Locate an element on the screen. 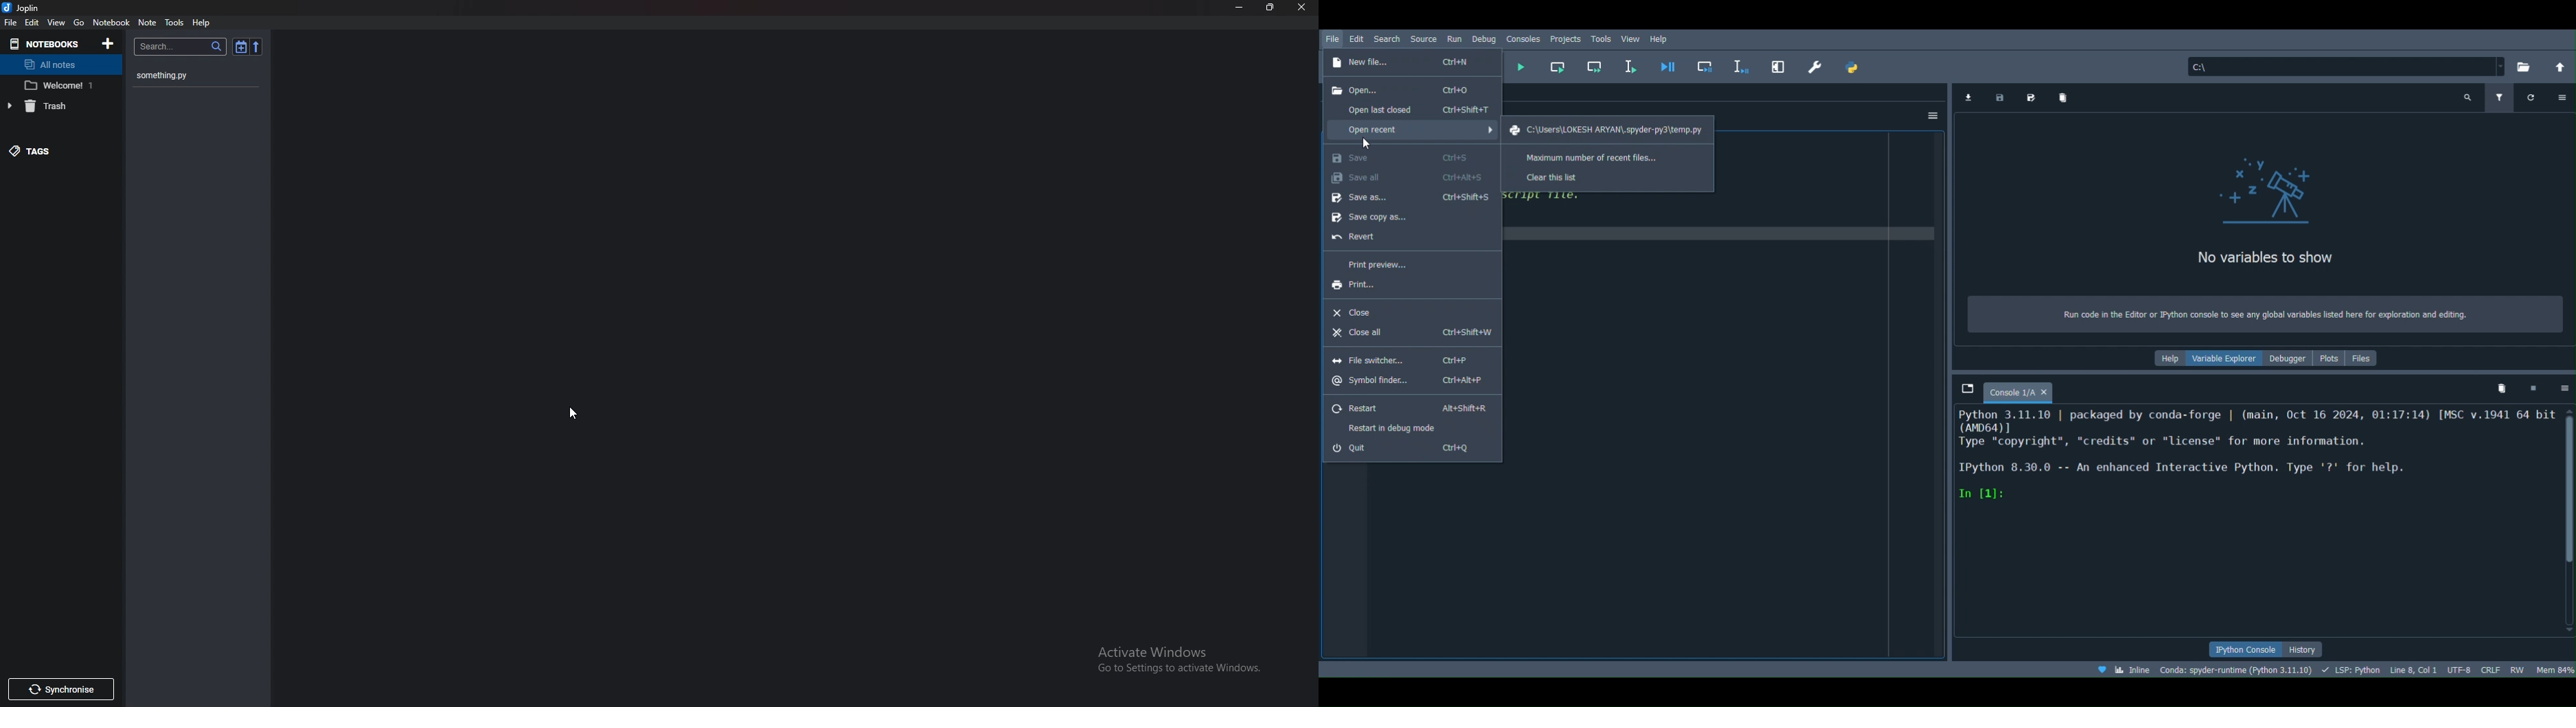 The height and width of the screenshot is (728, 2576). Open recent is located at coordinates (1413, 129).